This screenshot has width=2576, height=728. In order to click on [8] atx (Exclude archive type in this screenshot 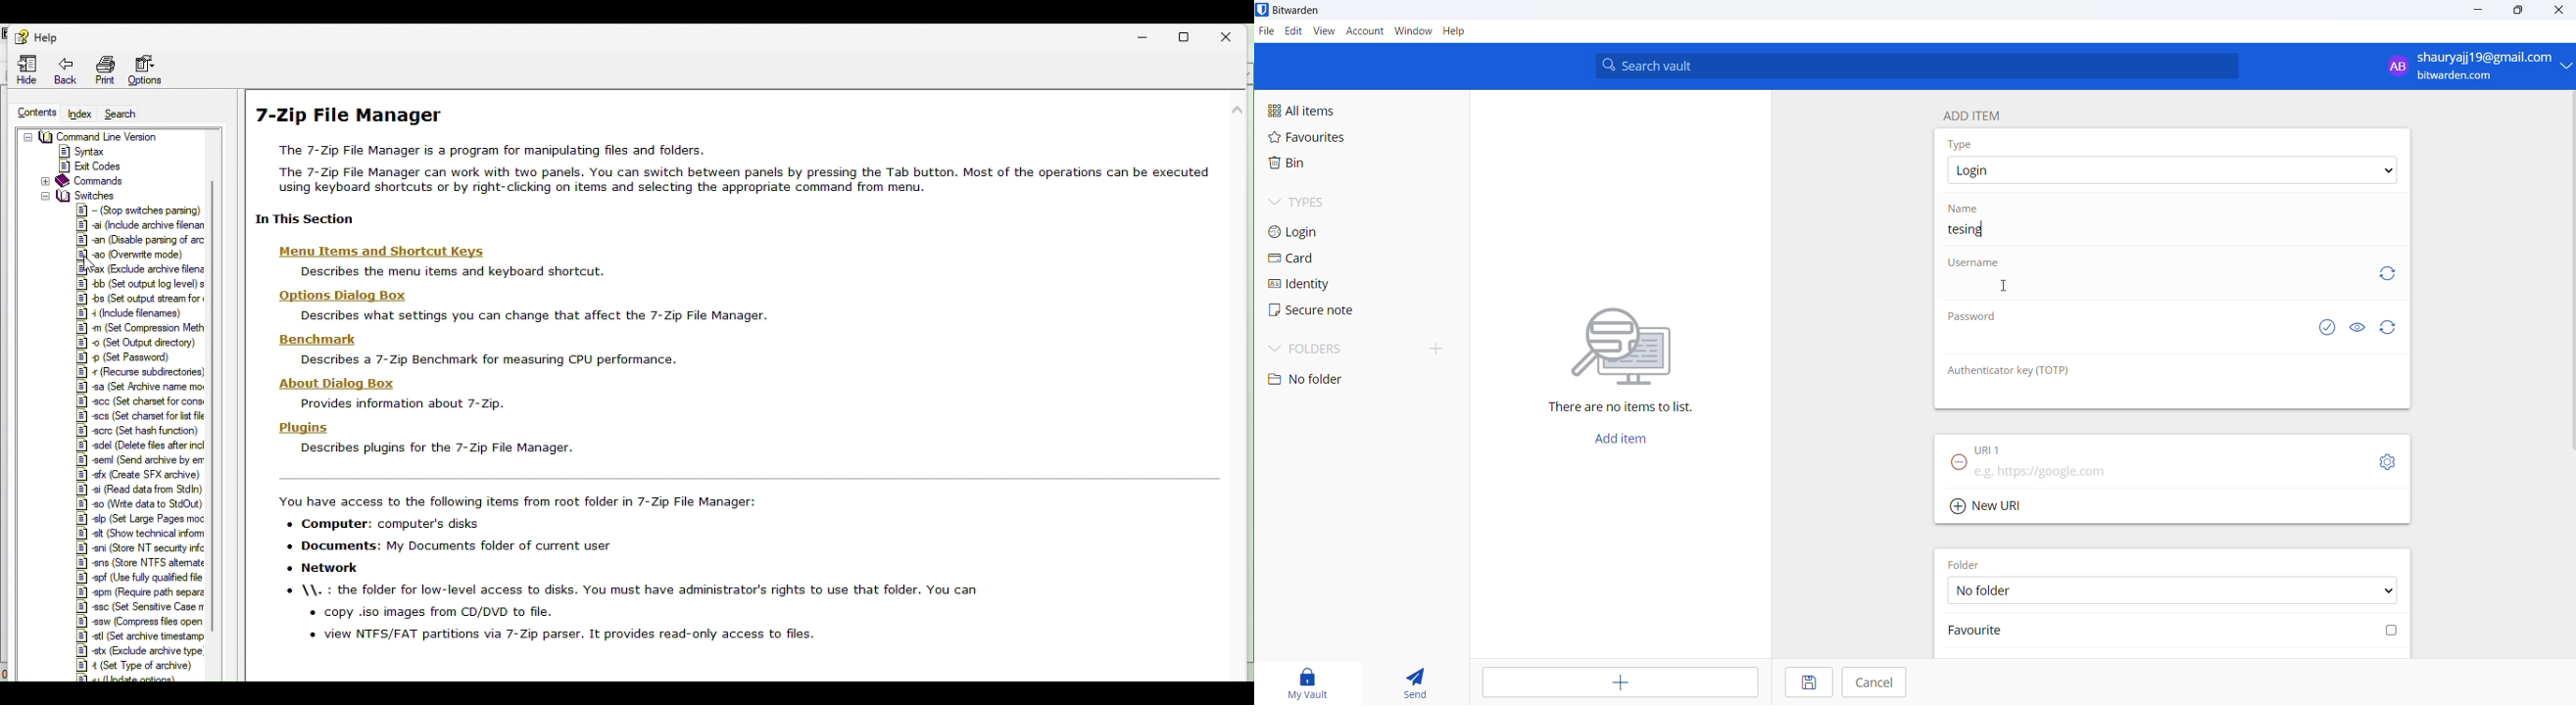, I will do `click(142, 650)`.